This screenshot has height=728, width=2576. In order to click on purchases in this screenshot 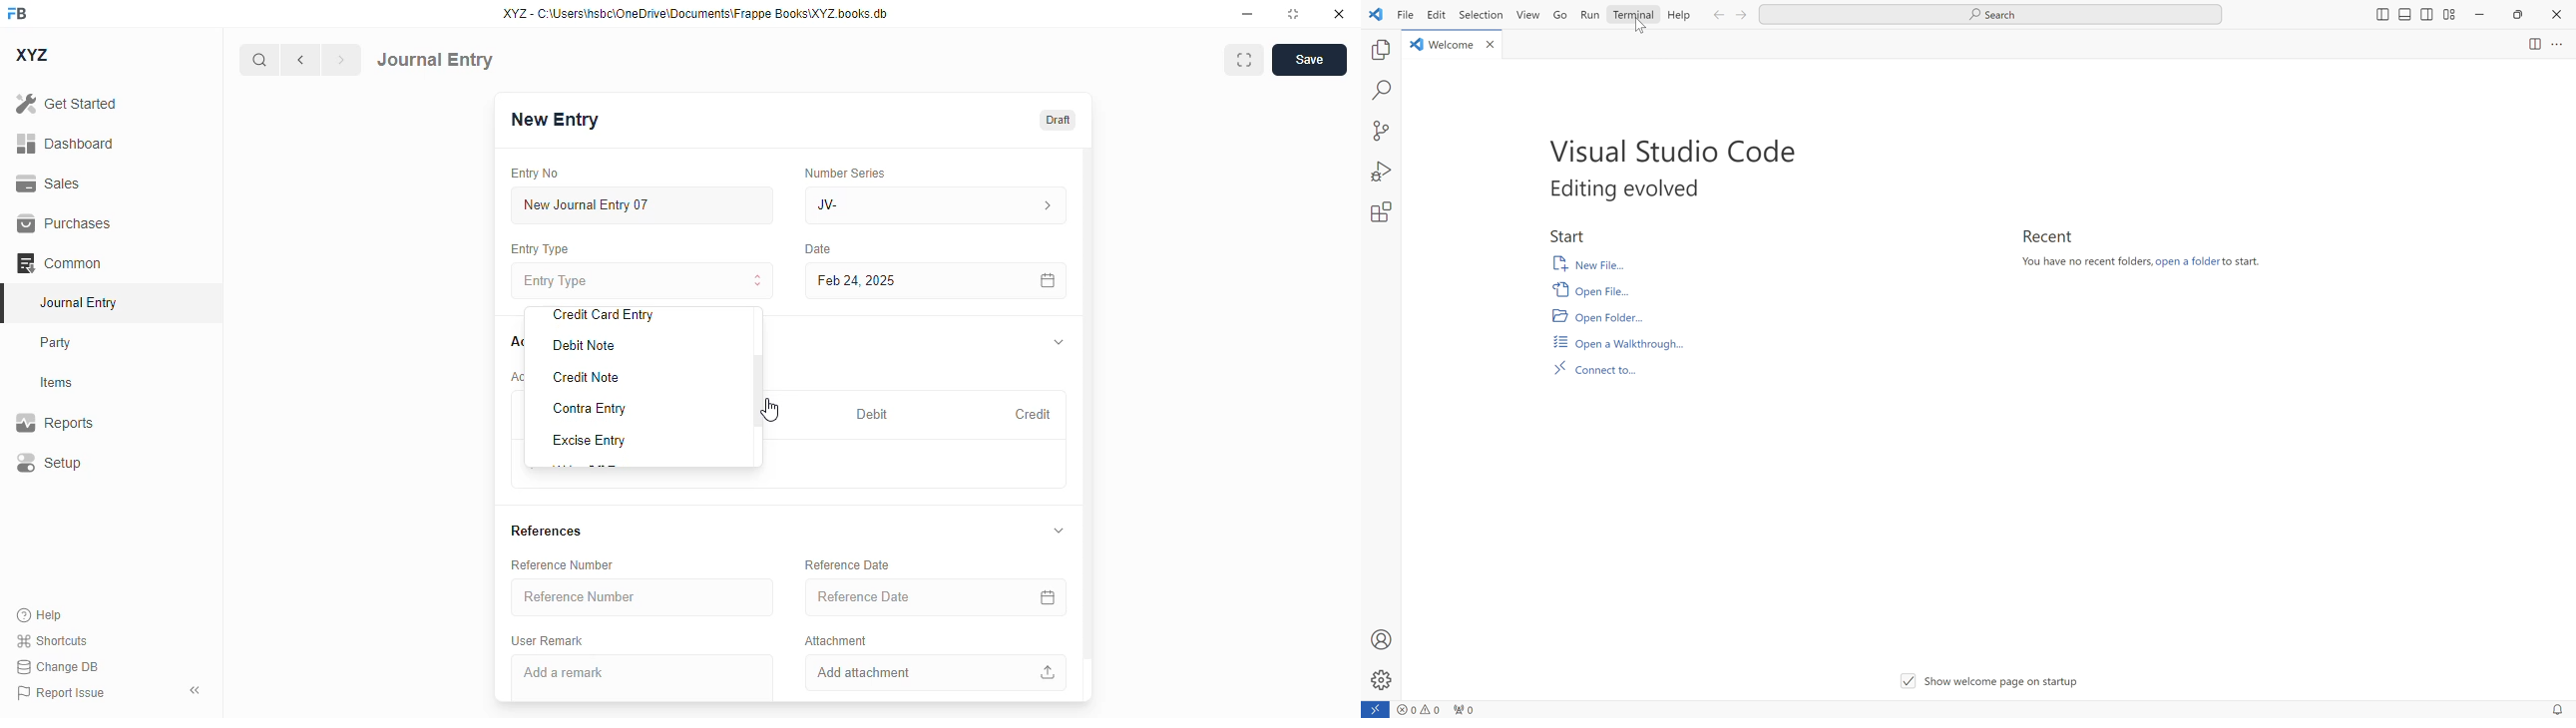, I will do `click(66, 223)`.